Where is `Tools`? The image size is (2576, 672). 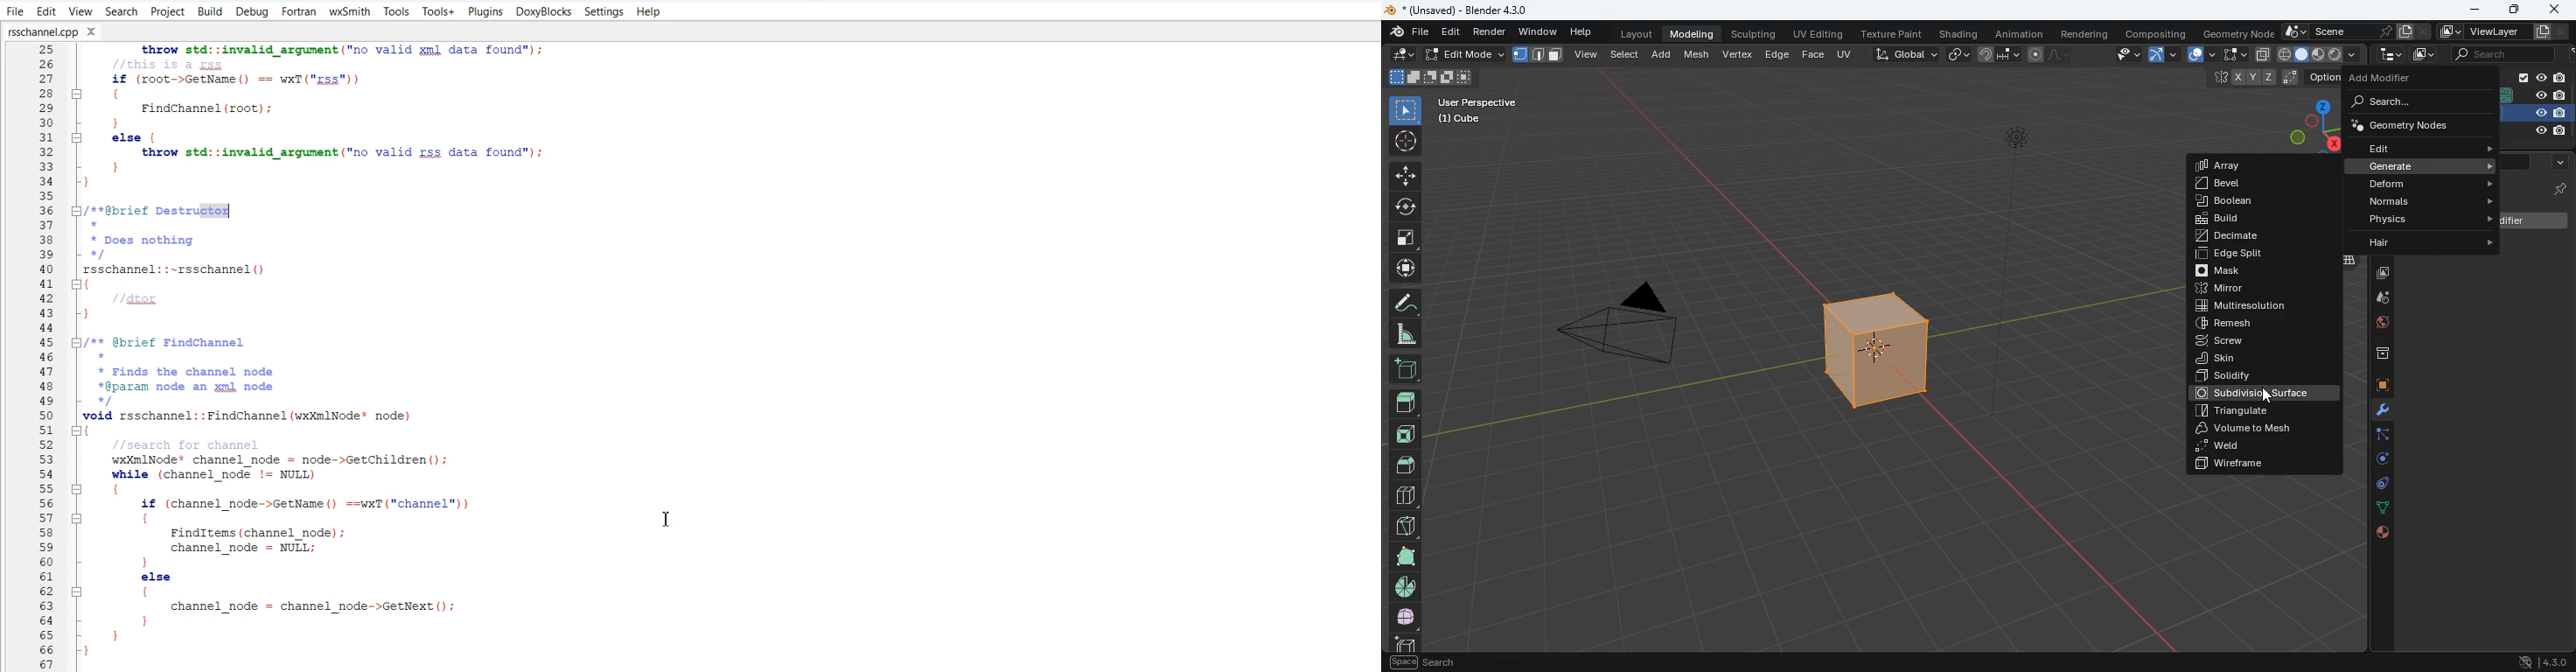
Tools is located at coordinates (397, 12).